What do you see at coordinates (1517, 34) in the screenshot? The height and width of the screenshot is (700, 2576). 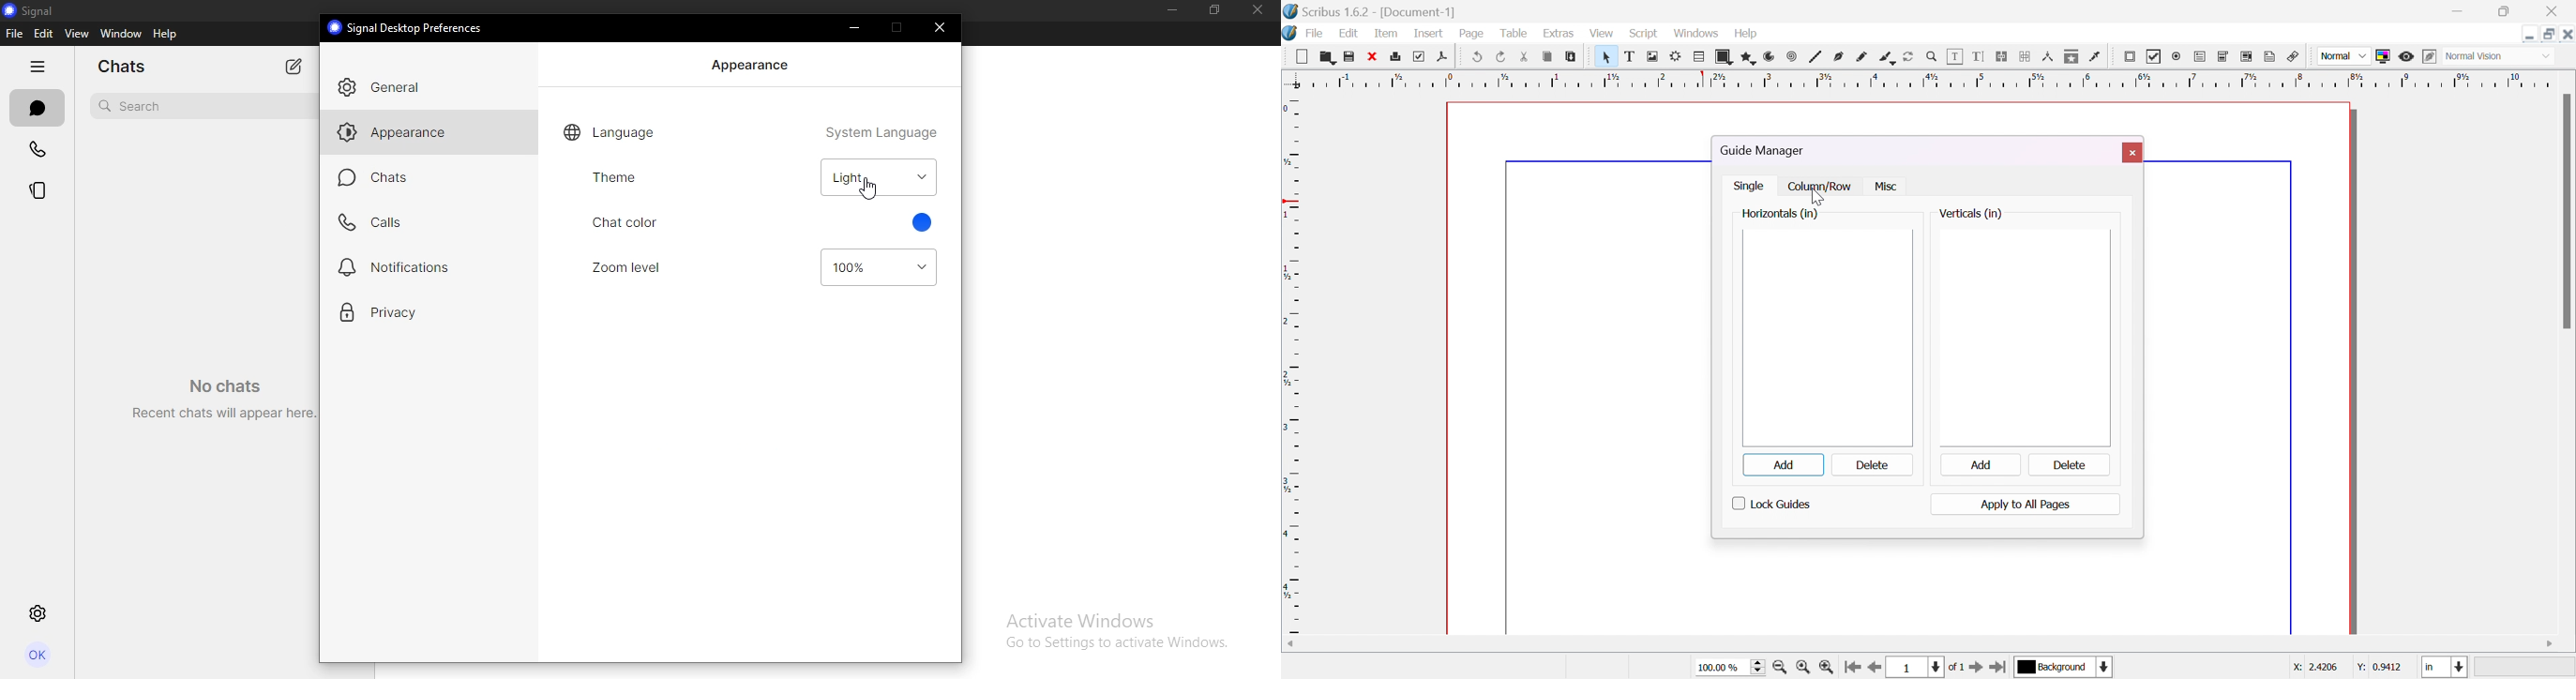 I see `table` at bounding box center [1517, 34].